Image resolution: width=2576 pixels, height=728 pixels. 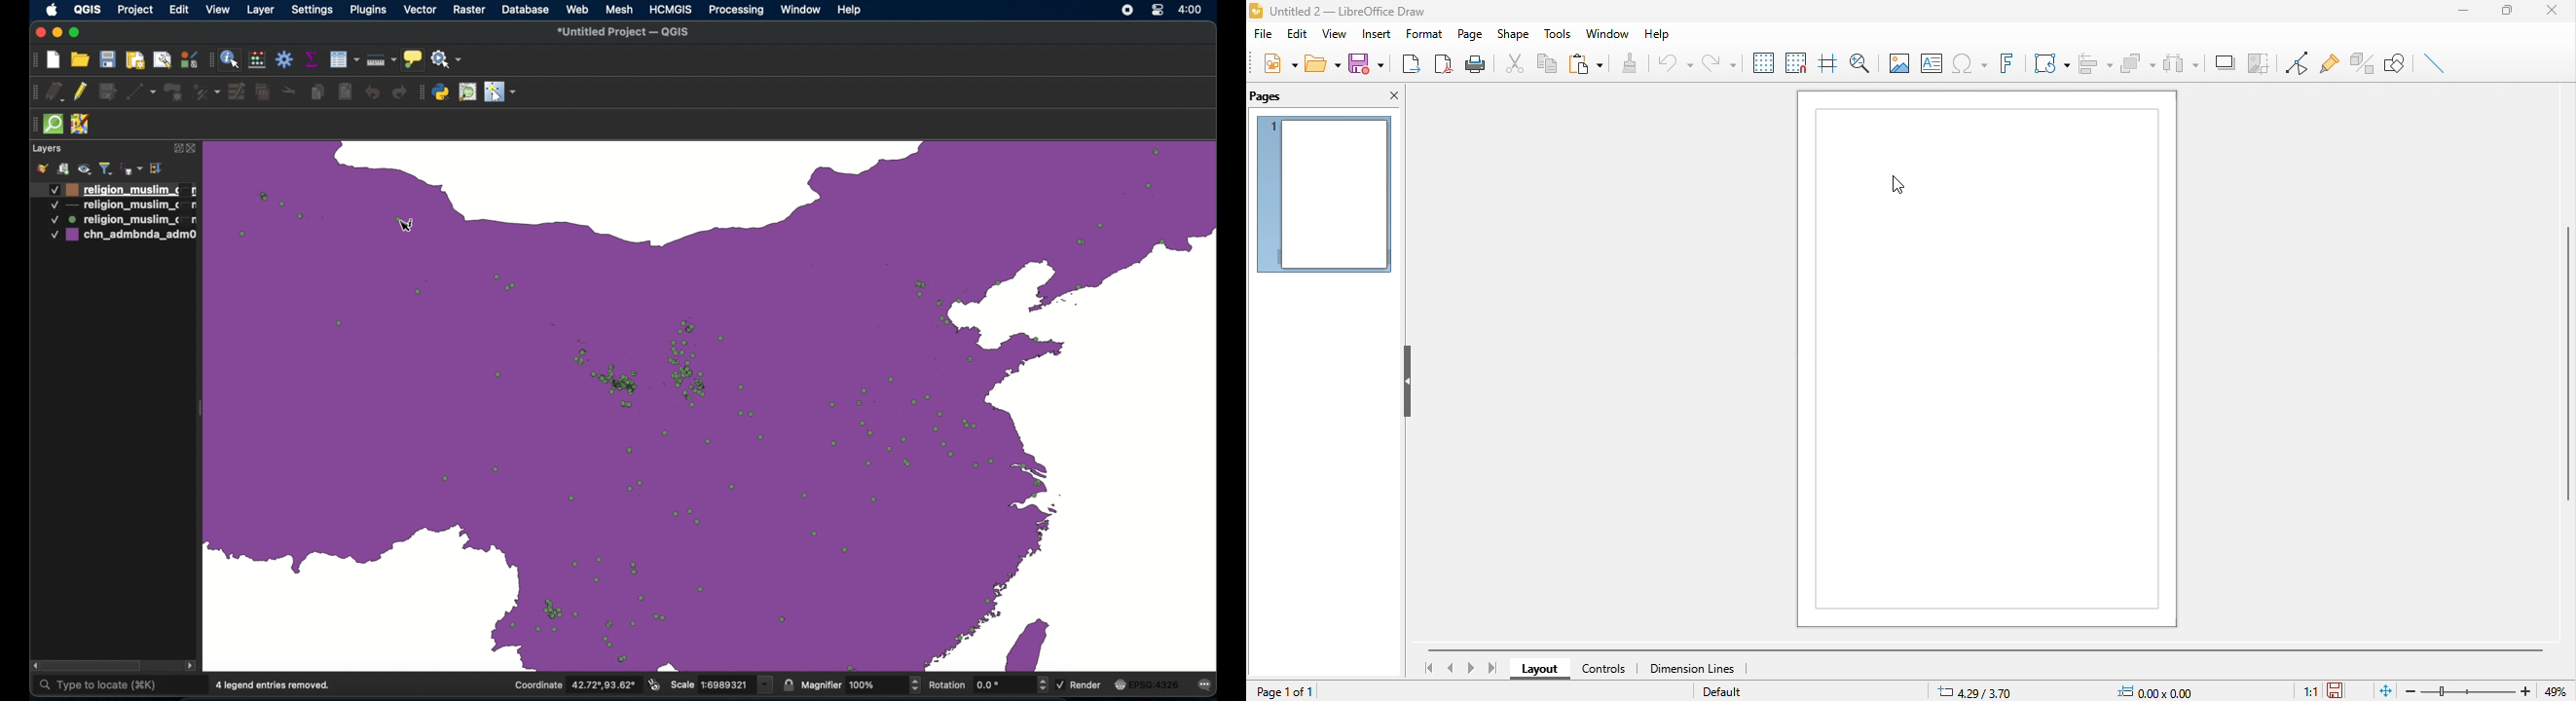 I want to click on clone formatting, so click(x=1630, y=64).